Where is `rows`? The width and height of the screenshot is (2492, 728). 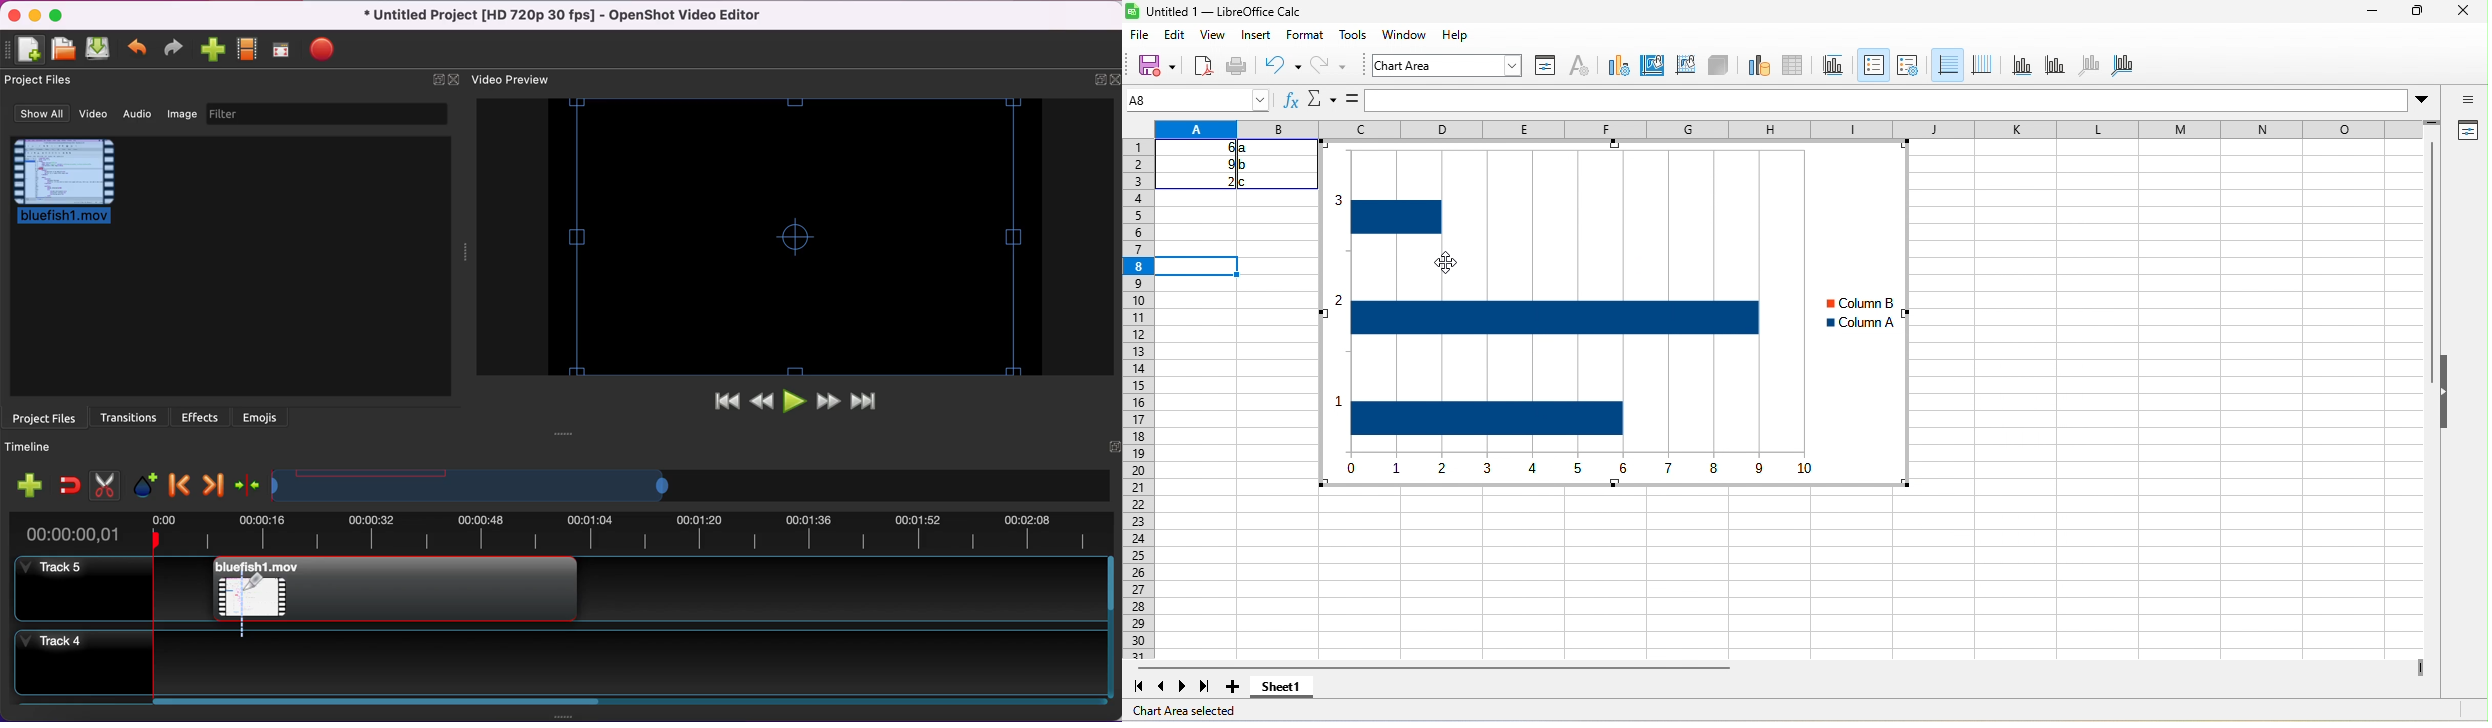 rows is located at coordinates (1141, 421).